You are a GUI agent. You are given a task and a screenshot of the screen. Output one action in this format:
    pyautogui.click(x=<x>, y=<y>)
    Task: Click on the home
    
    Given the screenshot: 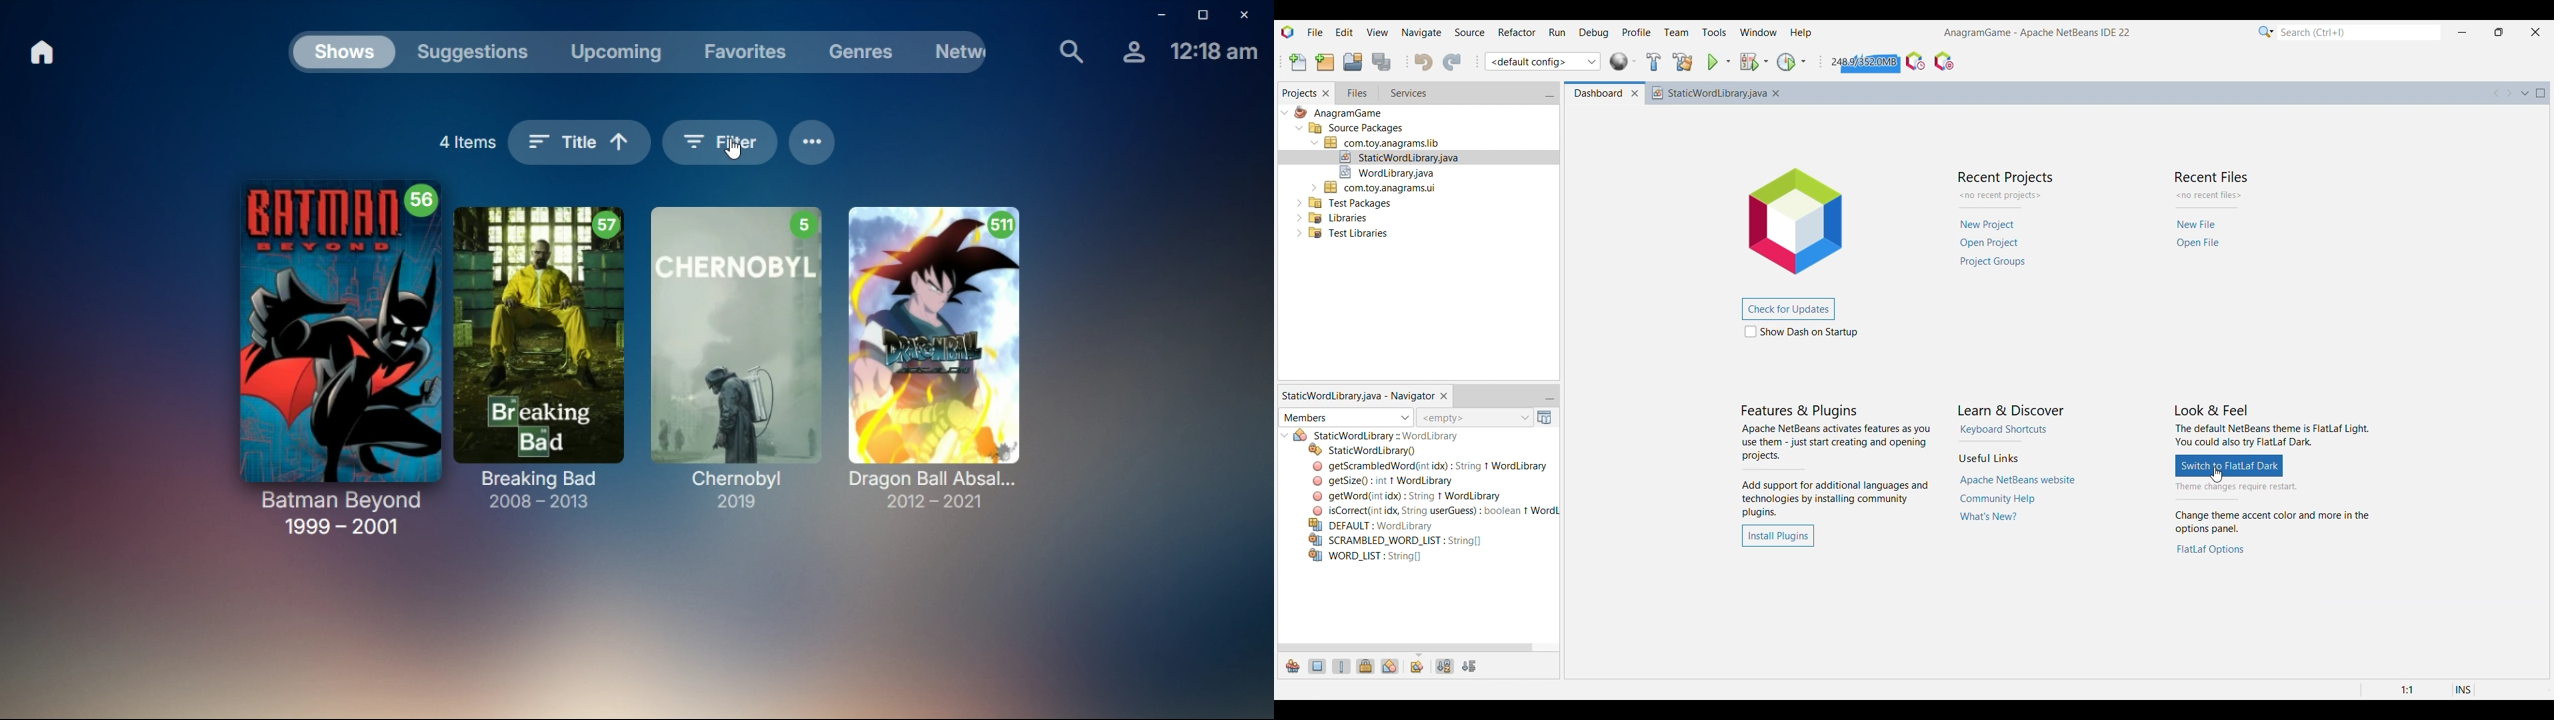 What is the action you would take?
    pyautogui.click(x=43, y=53)
    